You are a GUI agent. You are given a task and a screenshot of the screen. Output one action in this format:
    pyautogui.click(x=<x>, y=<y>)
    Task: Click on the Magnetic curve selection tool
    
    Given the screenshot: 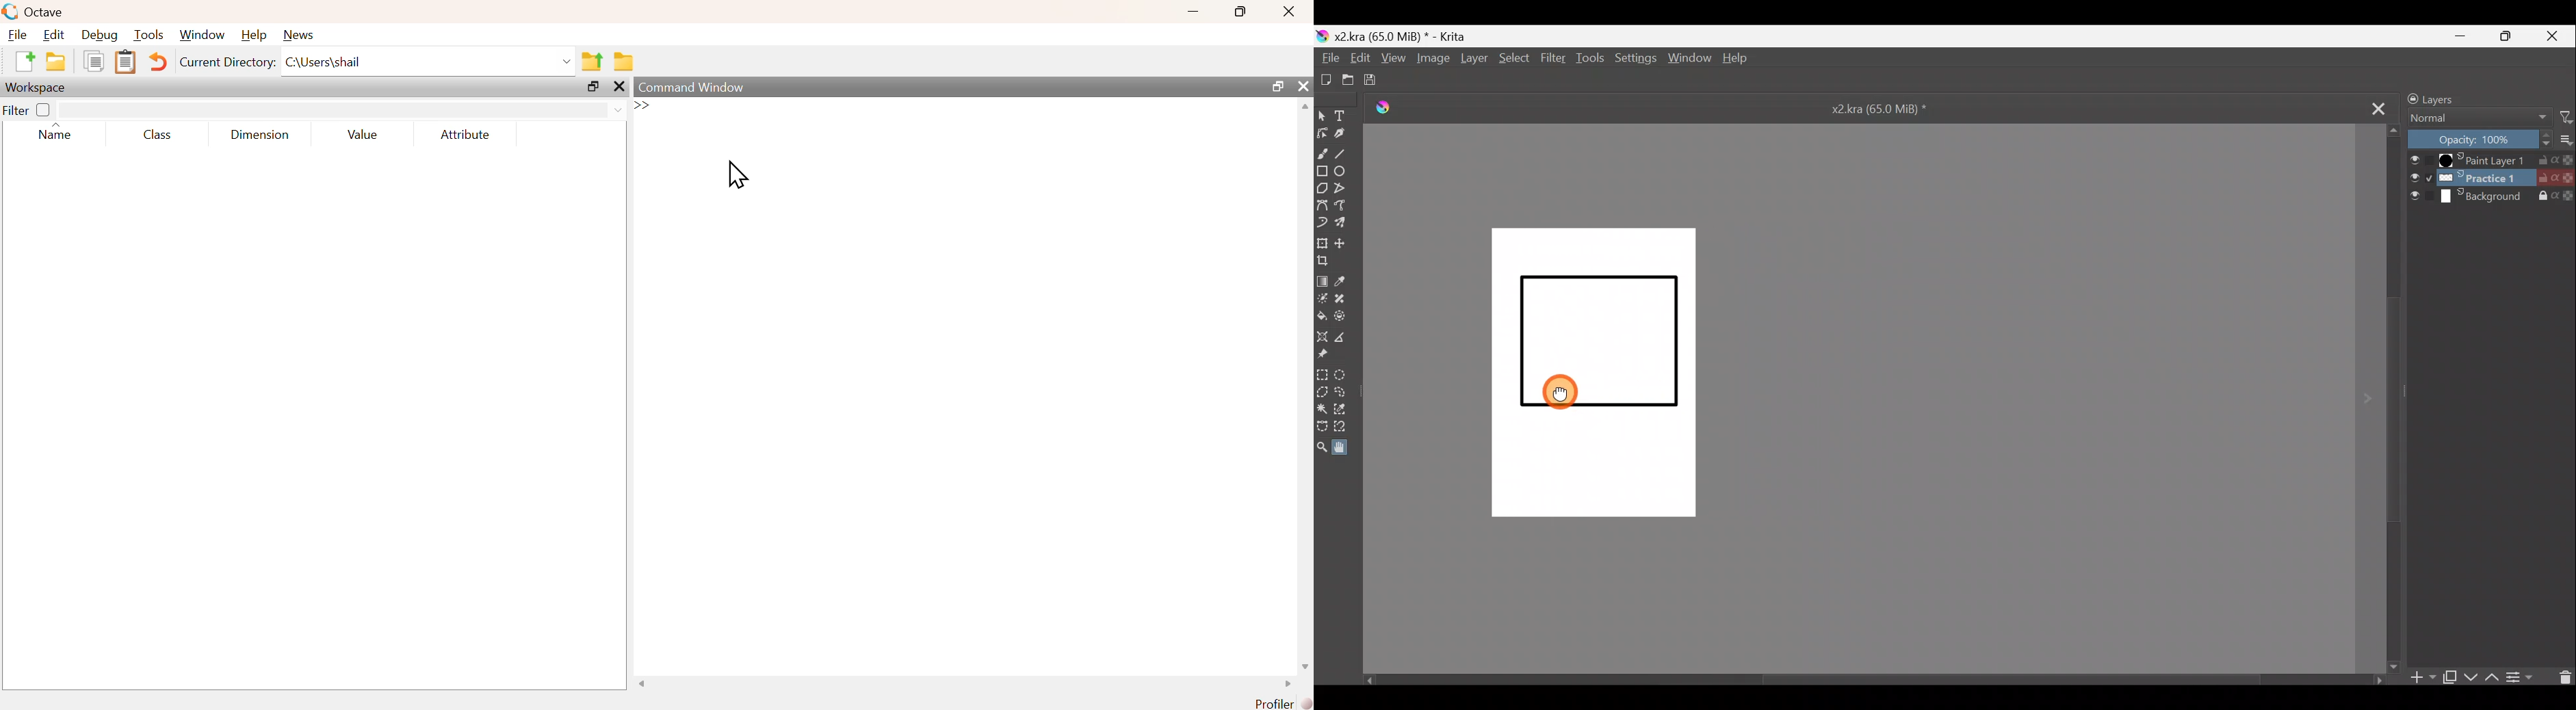 What is the action you would take?
    pyautogui.click(x=1351, y=427)
    